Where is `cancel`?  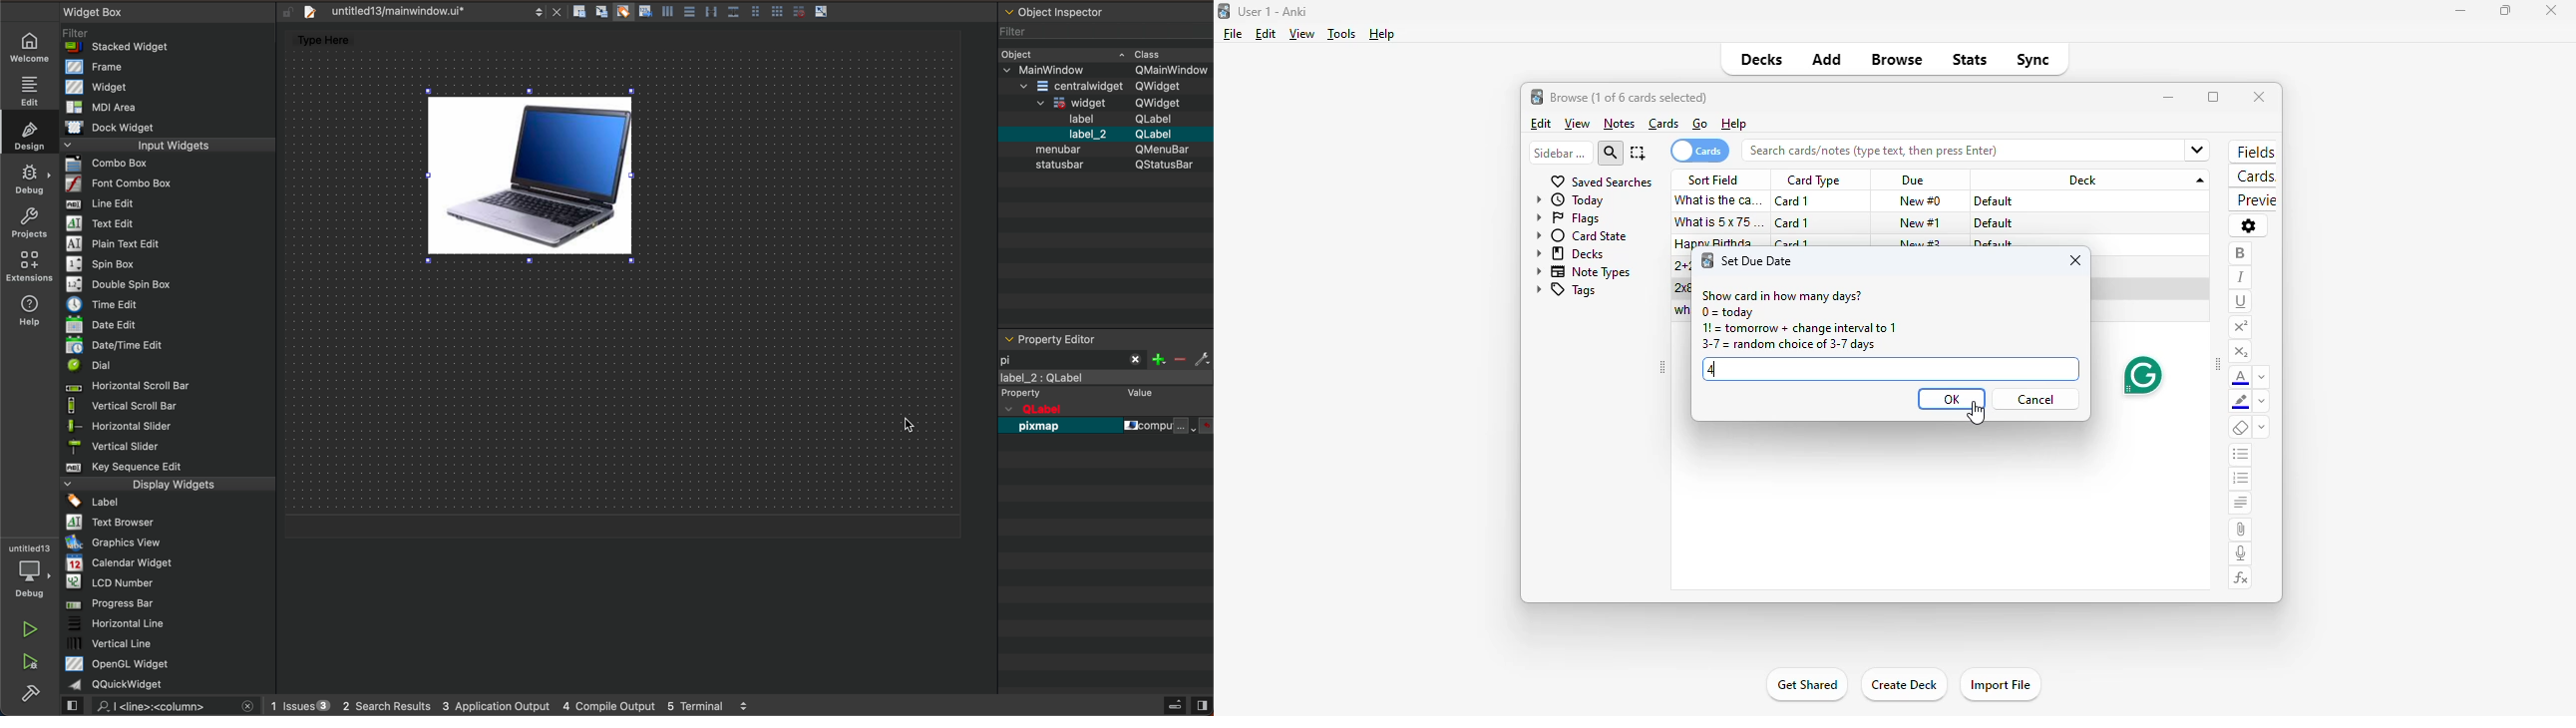 cancel is located at coordinates (2039, 399).